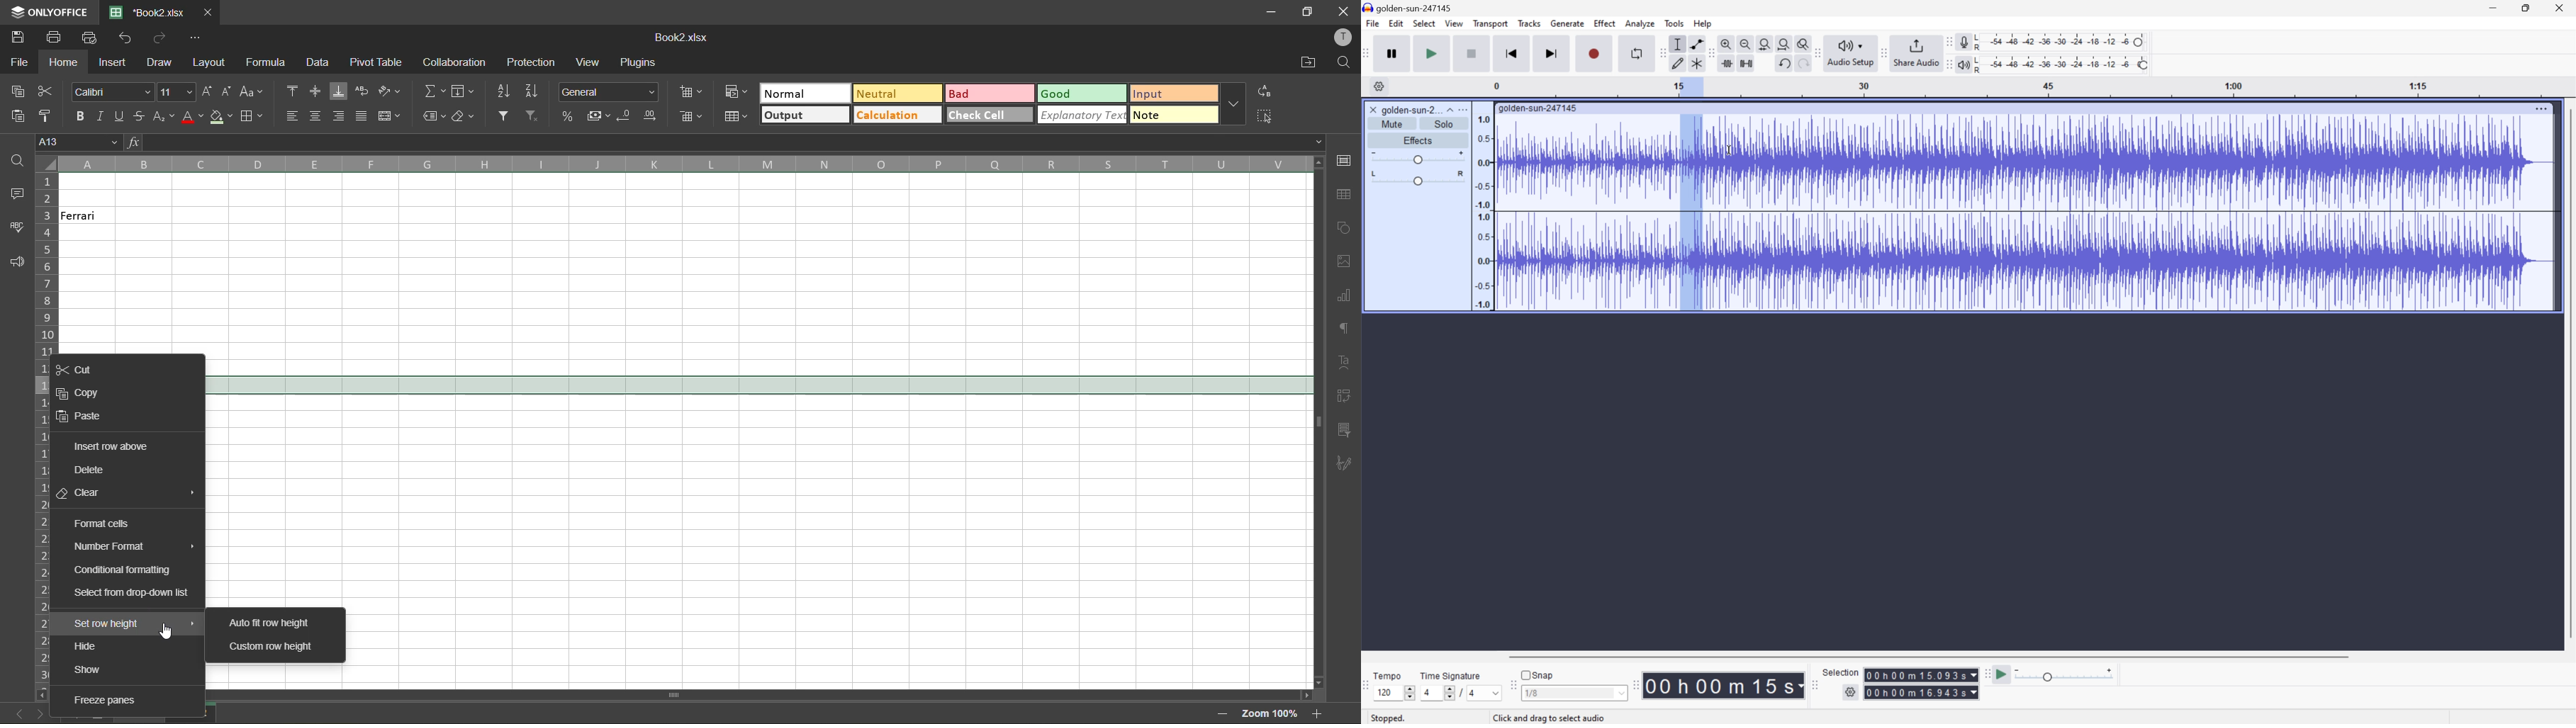  I want to click on Fit project to width, so click(1786, 44).